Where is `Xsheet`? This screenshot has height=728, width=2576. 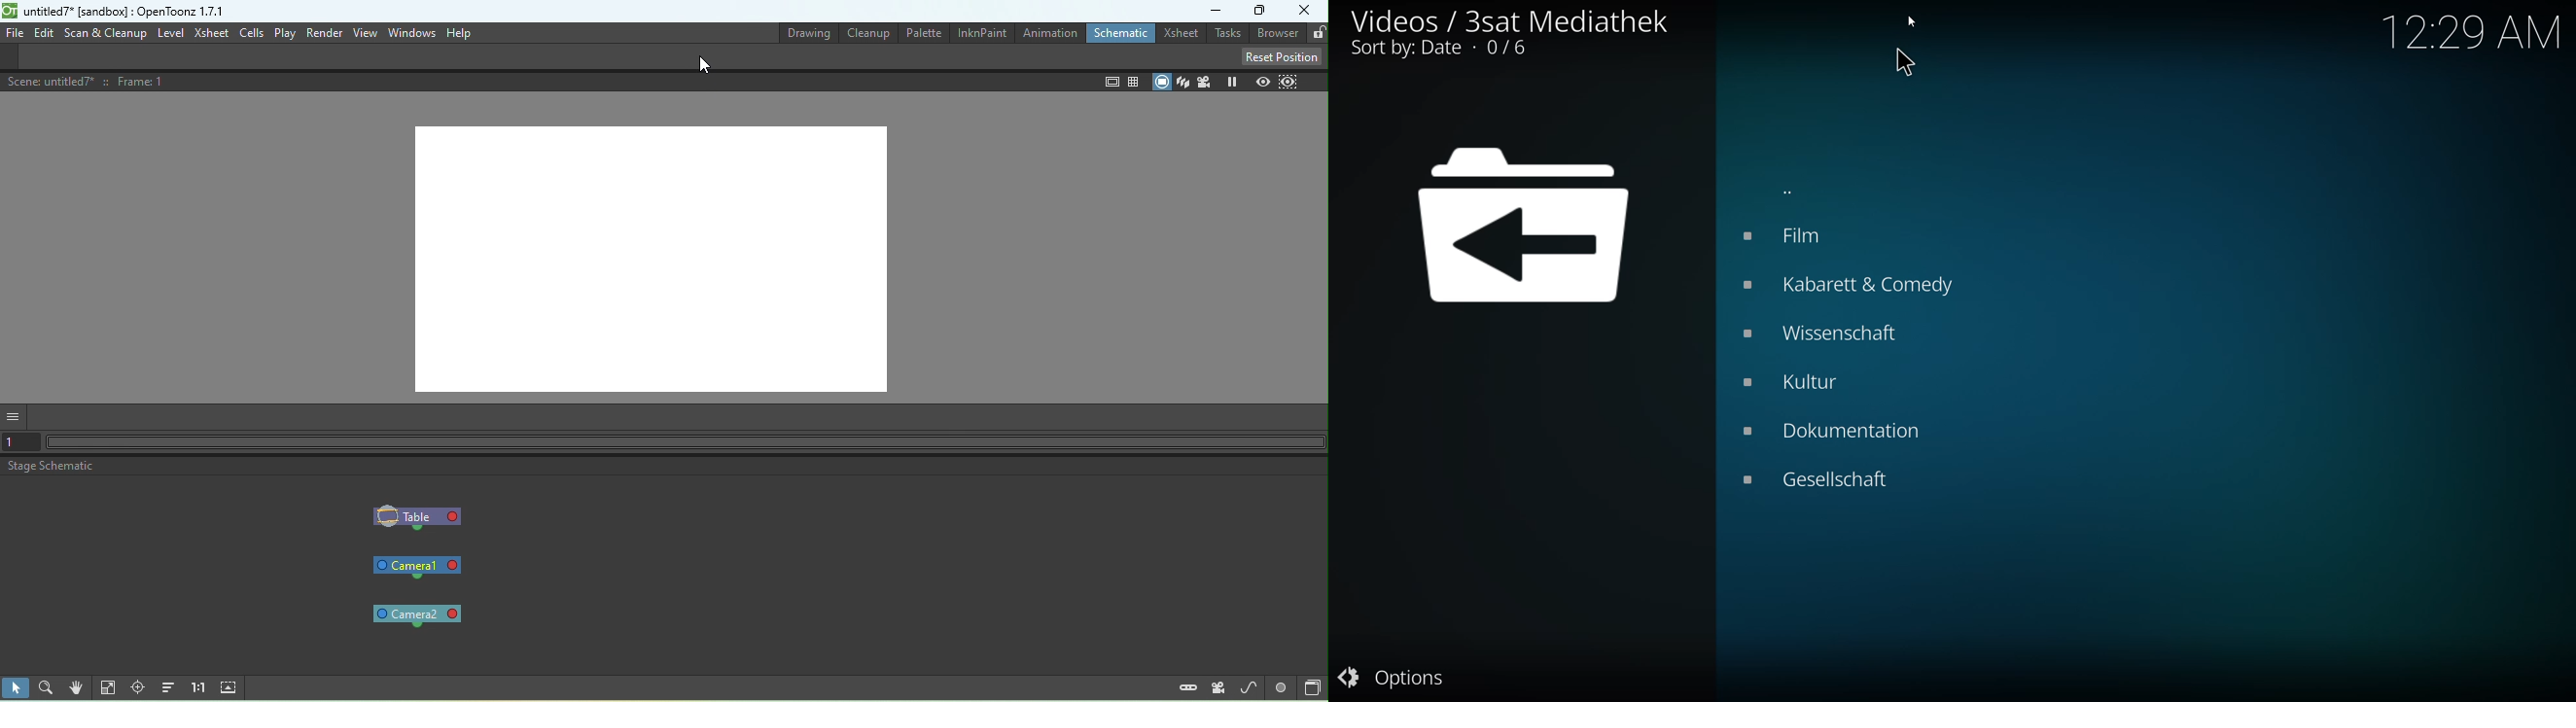
Xsheet is located at coordinates (1182, 33).